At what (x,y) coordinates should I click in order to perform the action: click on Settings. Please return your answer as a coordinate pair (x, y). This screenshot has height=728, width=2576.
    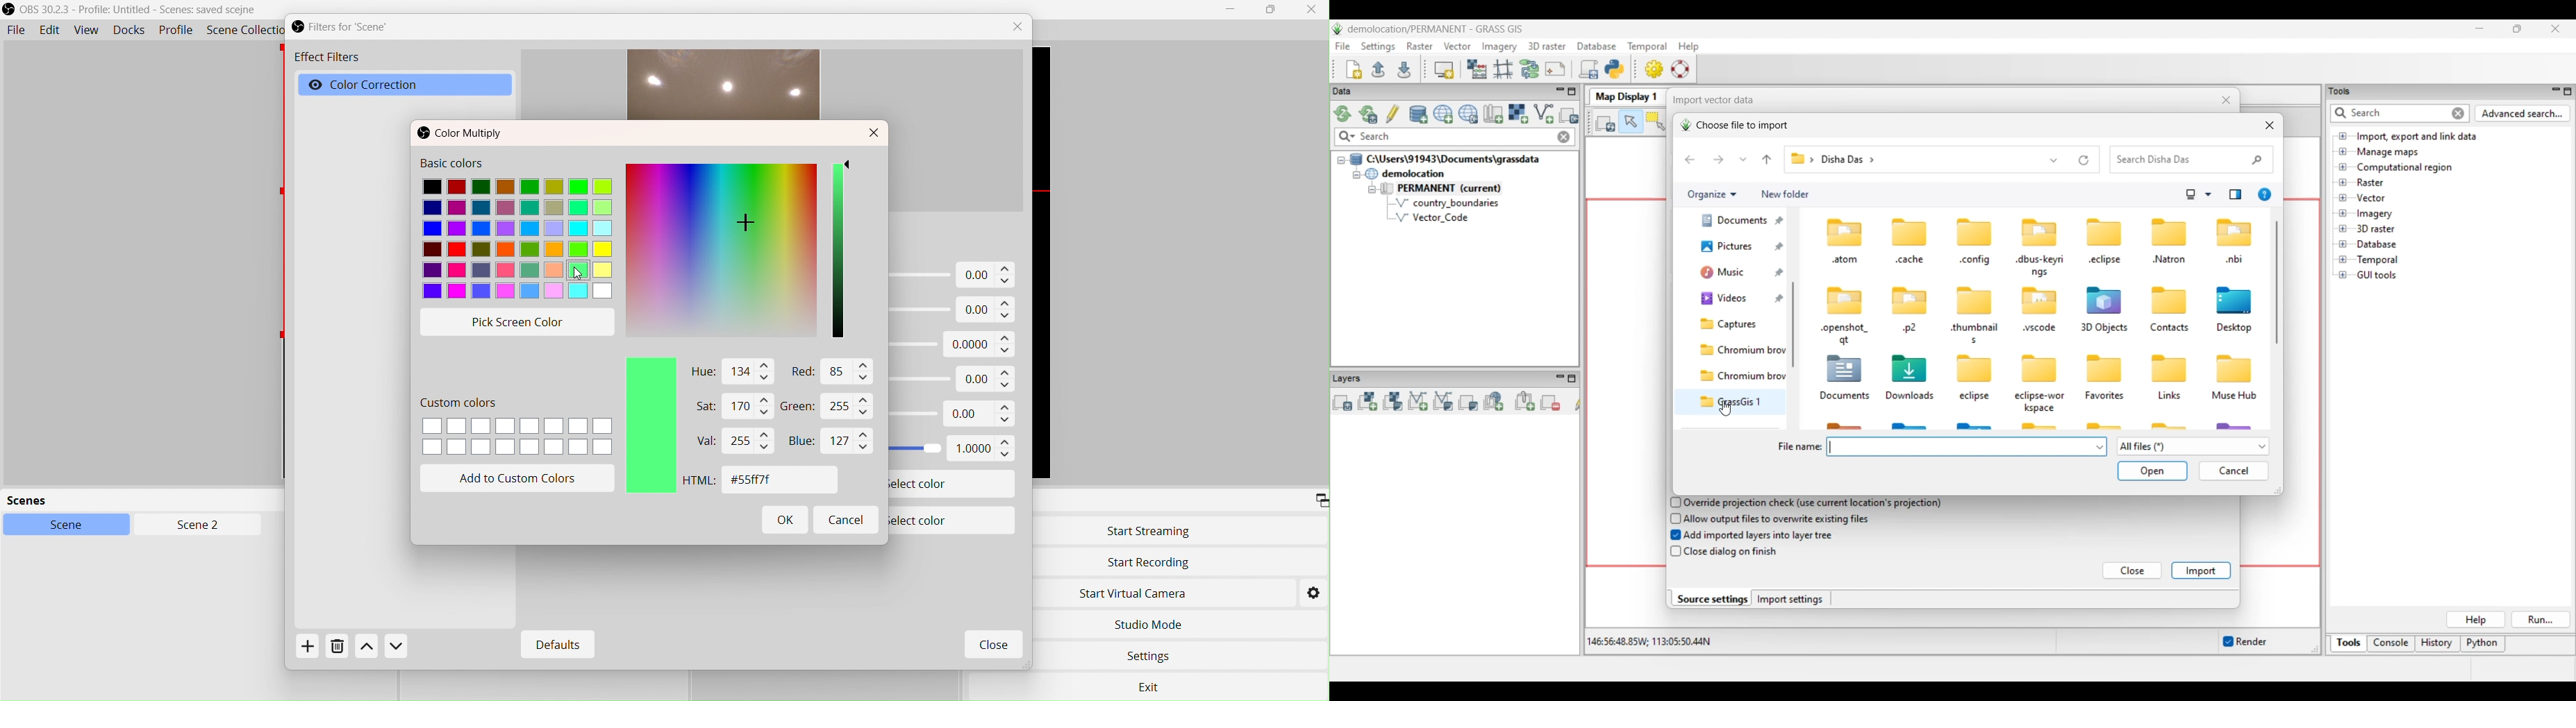
    Looking at the image, I should click on (1313, 592).